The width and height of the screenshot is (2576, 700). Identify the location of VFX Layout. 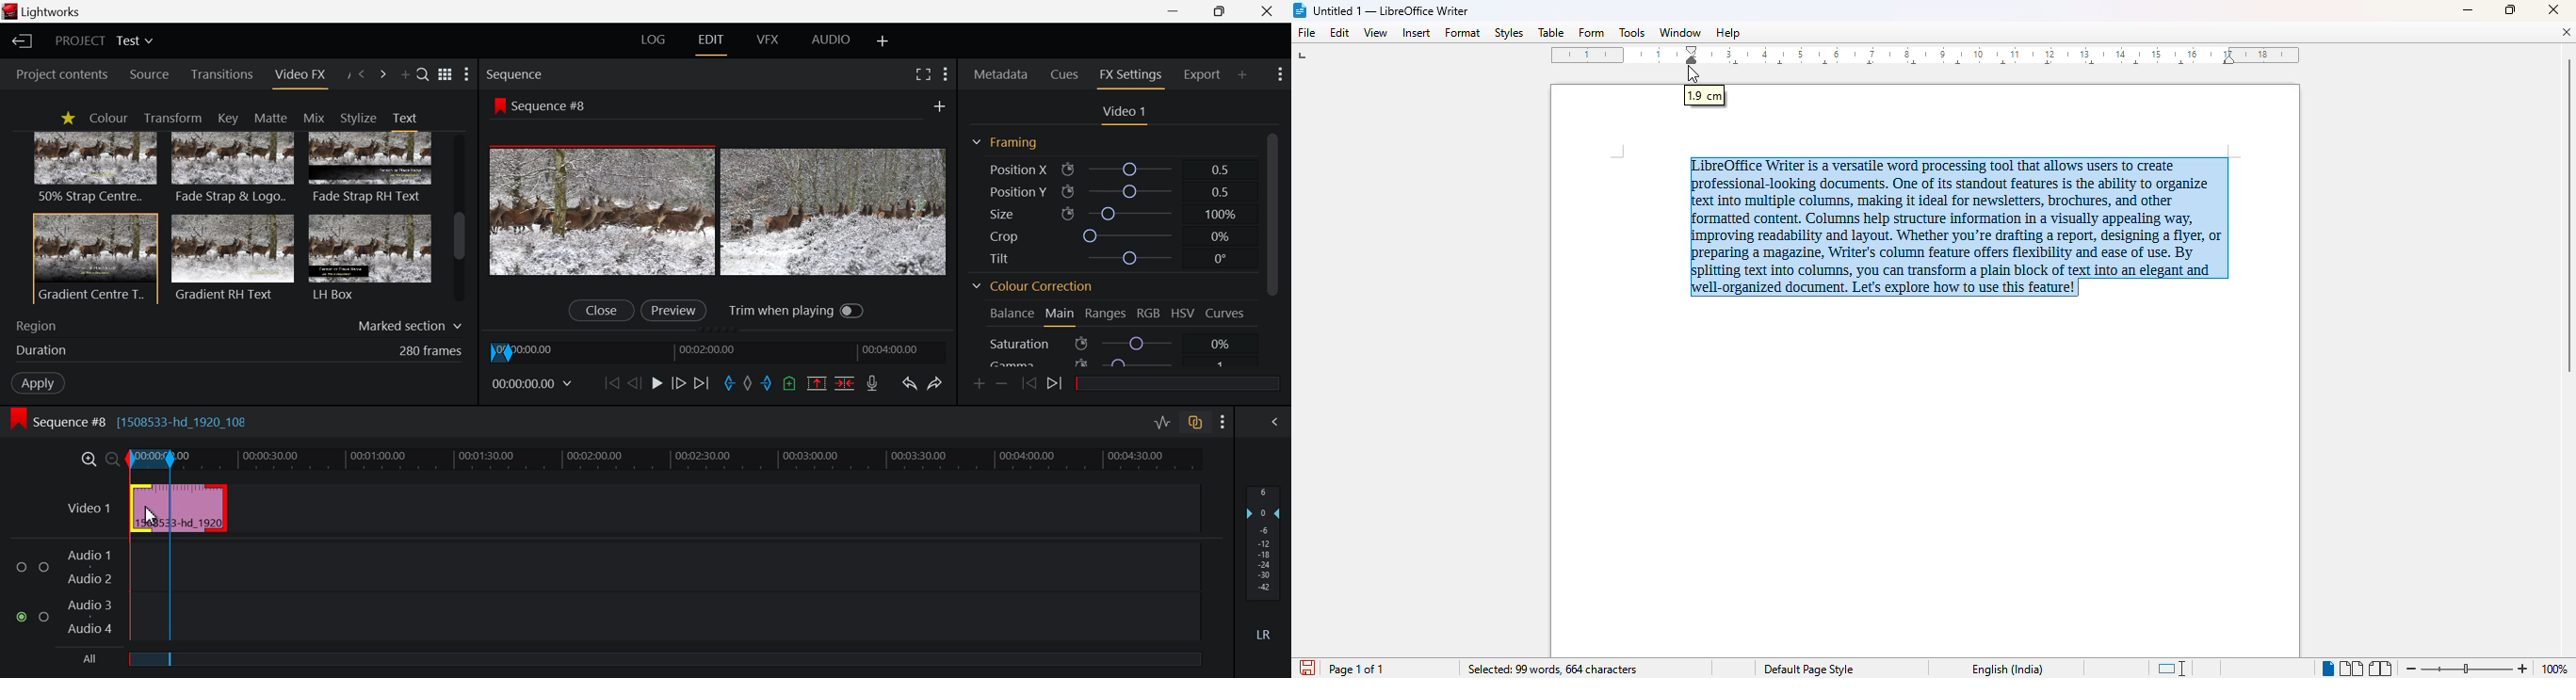
(770, 40).